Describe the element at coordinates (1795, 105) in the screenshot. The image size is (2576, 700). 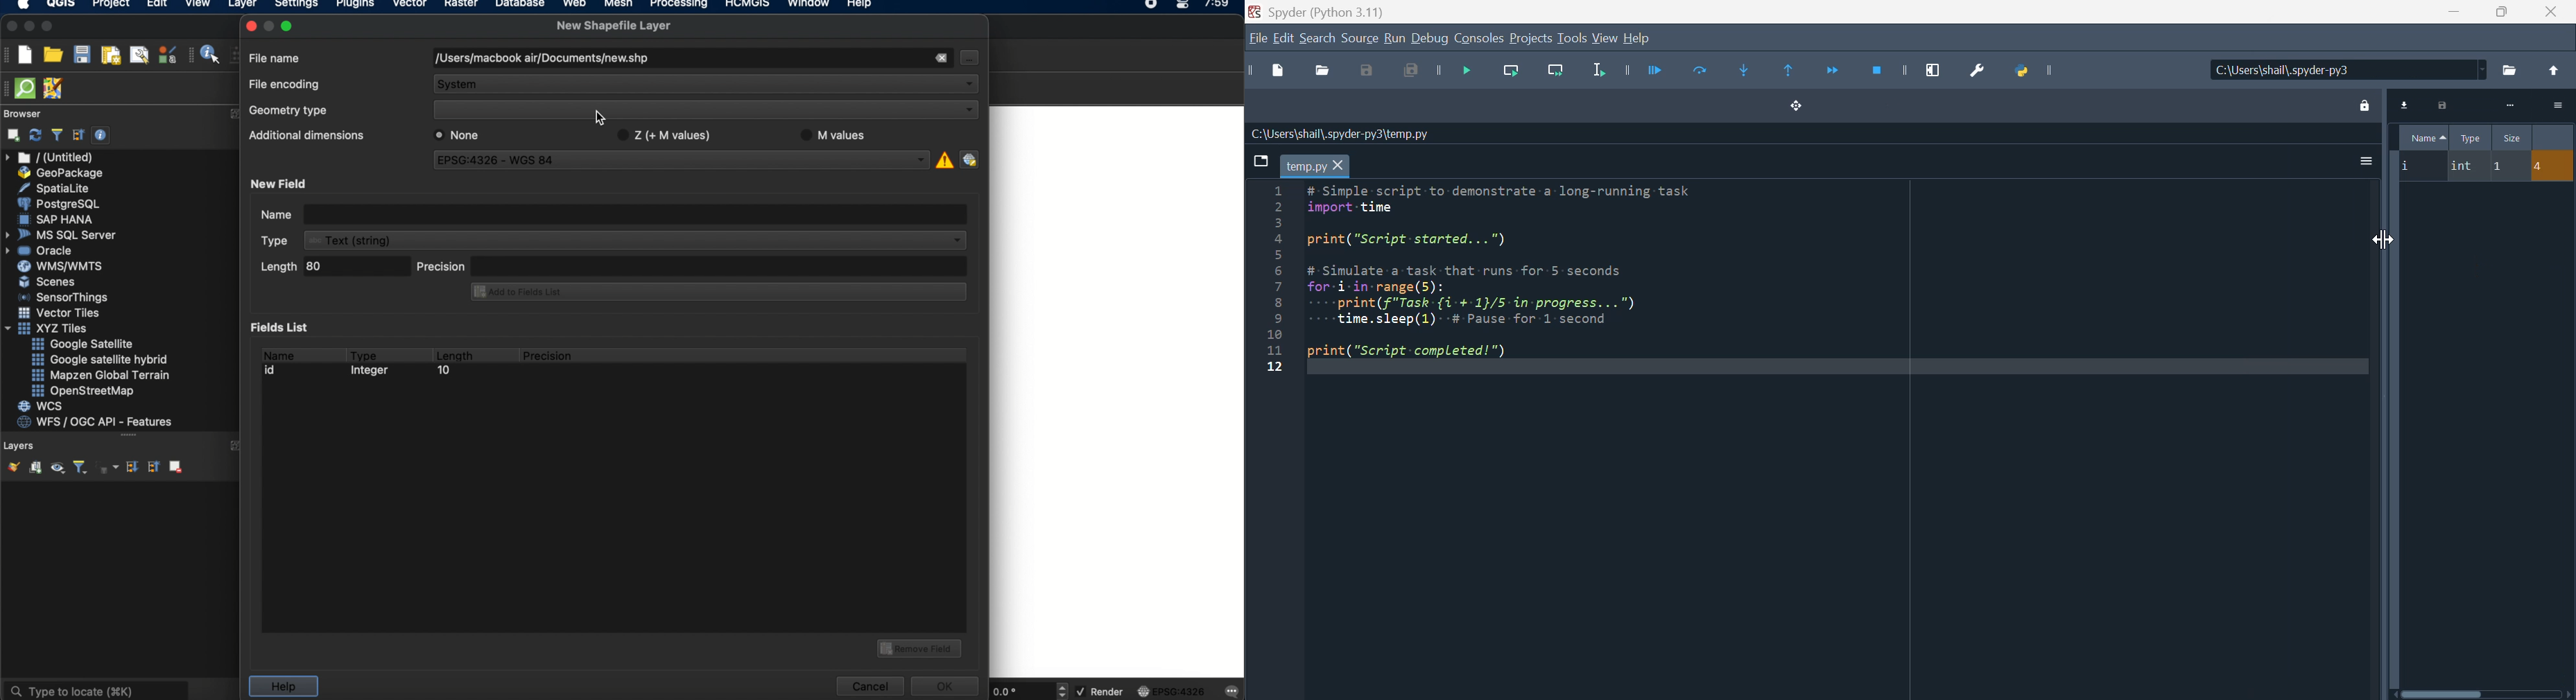
I see `Drag and drop button` at that location.